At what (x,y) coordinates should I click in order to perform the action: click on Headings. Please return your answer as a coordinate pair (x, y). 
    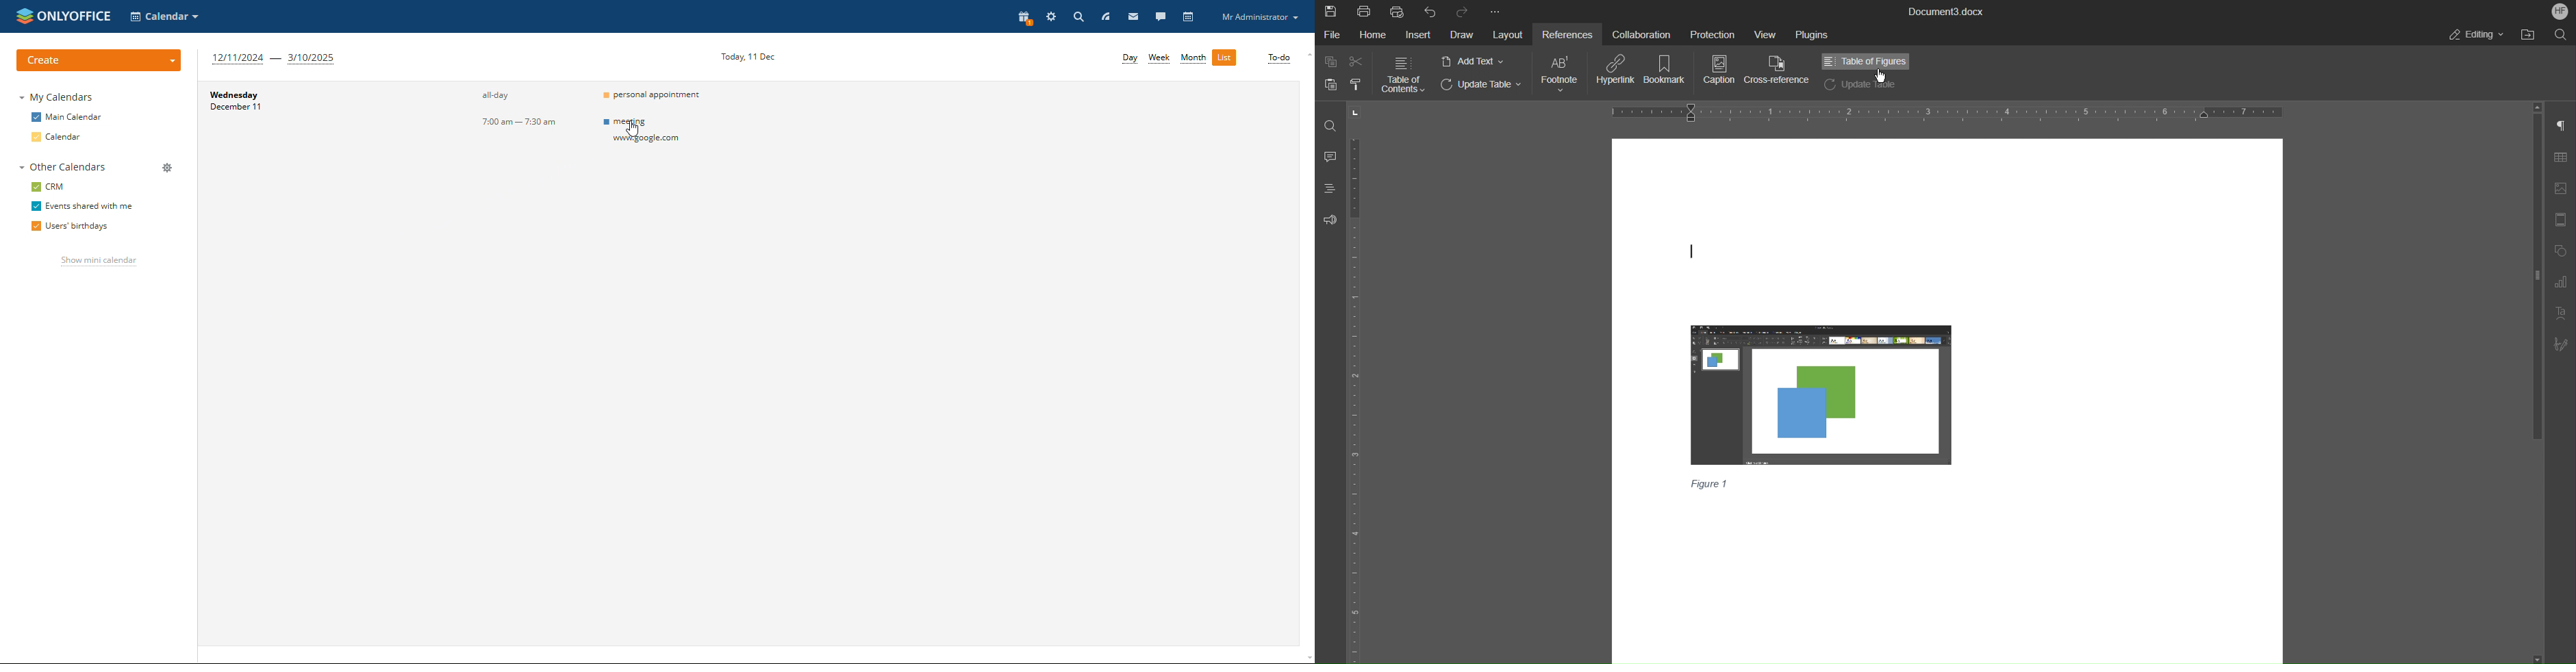
    Looking at the image, I should click on (1328, 187).